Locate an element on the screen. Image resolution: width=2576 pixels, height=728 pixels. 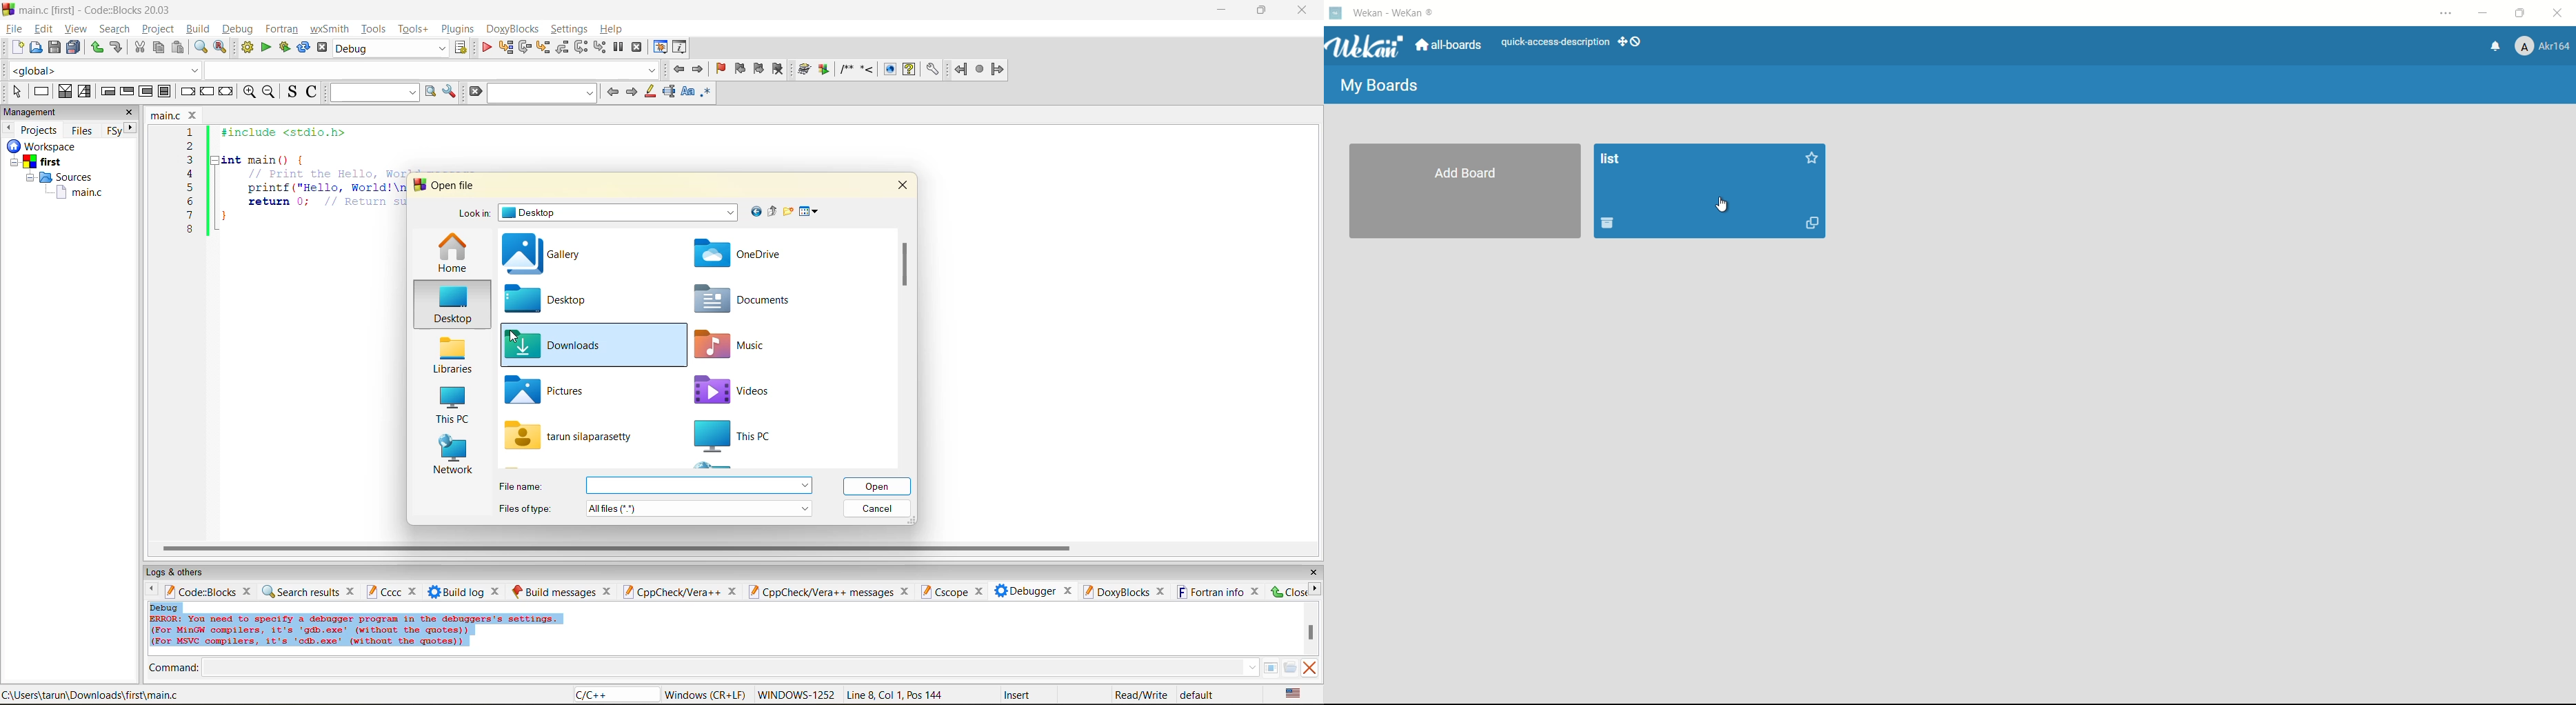
file name is located at coordinates (524, 486).